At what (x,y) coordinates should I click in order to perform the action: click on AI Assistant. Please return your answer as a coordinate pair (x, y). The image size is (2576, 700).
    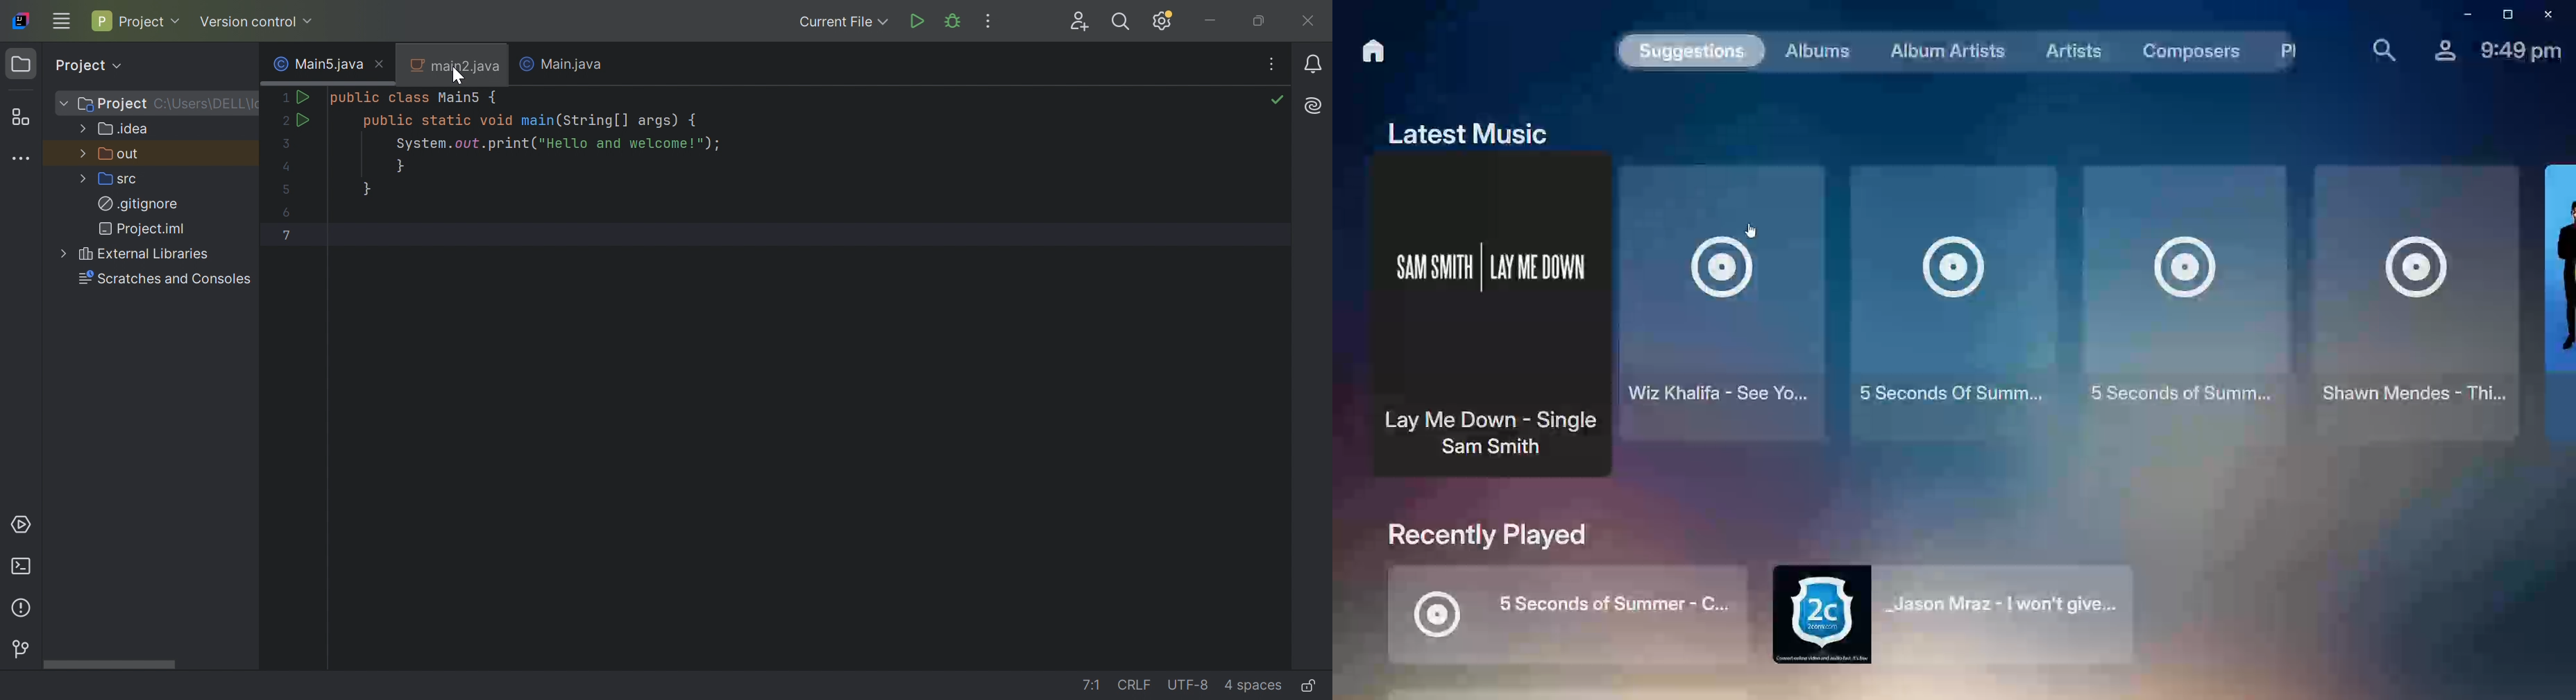
    Looking at the image, I should click on (1314, 106).